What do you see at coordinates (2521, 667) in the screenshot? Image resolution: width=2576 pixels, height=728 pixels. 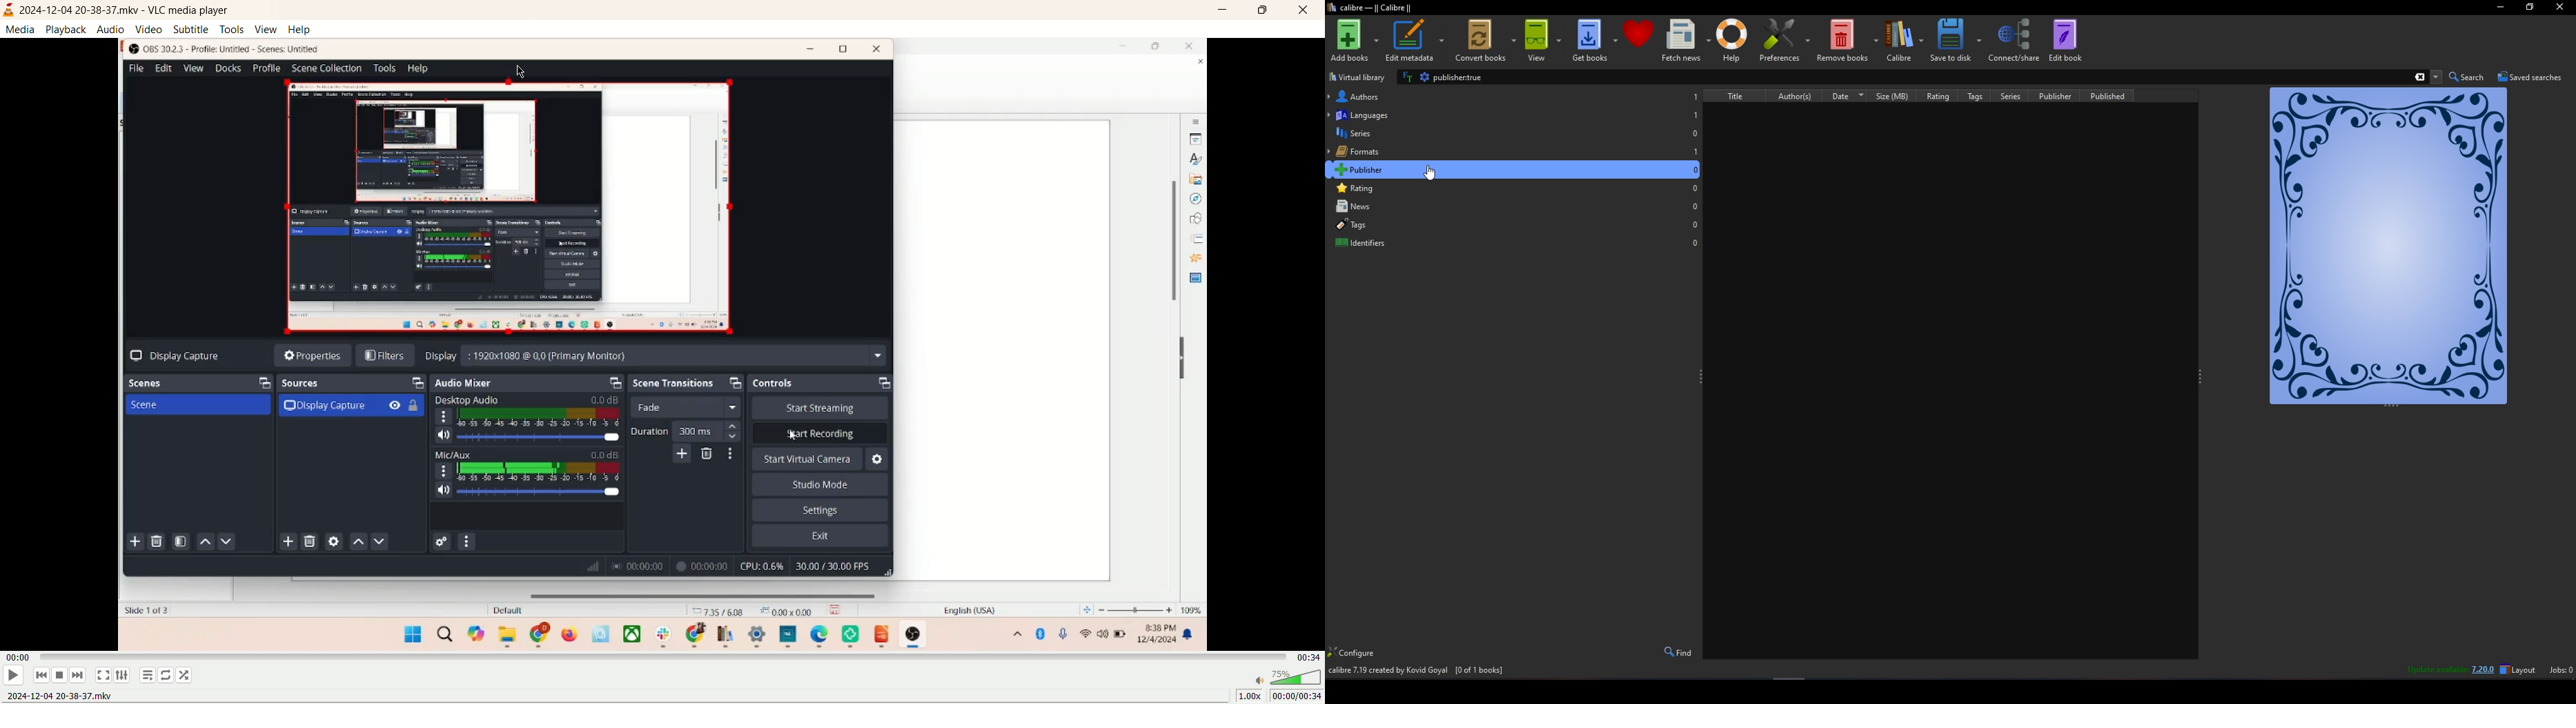 I see `1200 Wiayout Jo` at bounding box center [2521, 667].